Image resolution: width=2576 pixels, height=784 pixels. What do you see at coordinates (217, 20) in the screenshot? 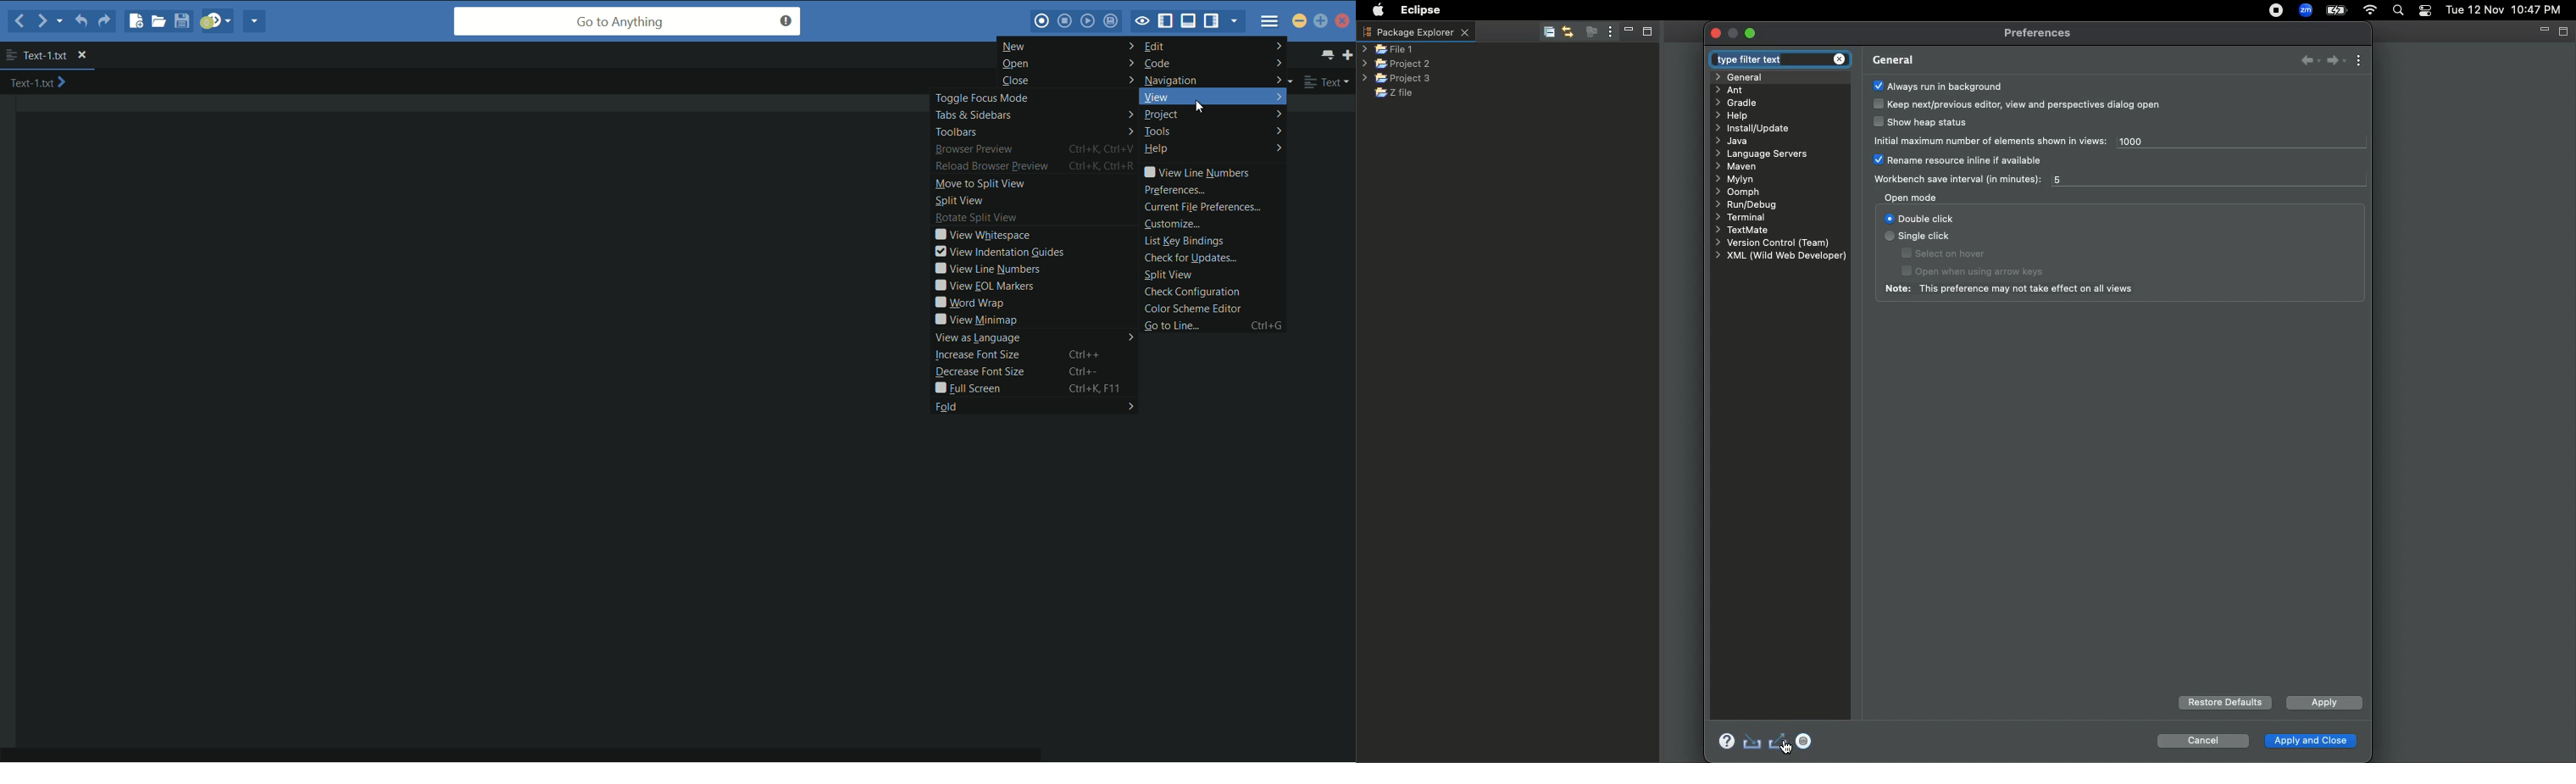
I see `jump to next syntax correcting result` at bounding box center [217, 20].